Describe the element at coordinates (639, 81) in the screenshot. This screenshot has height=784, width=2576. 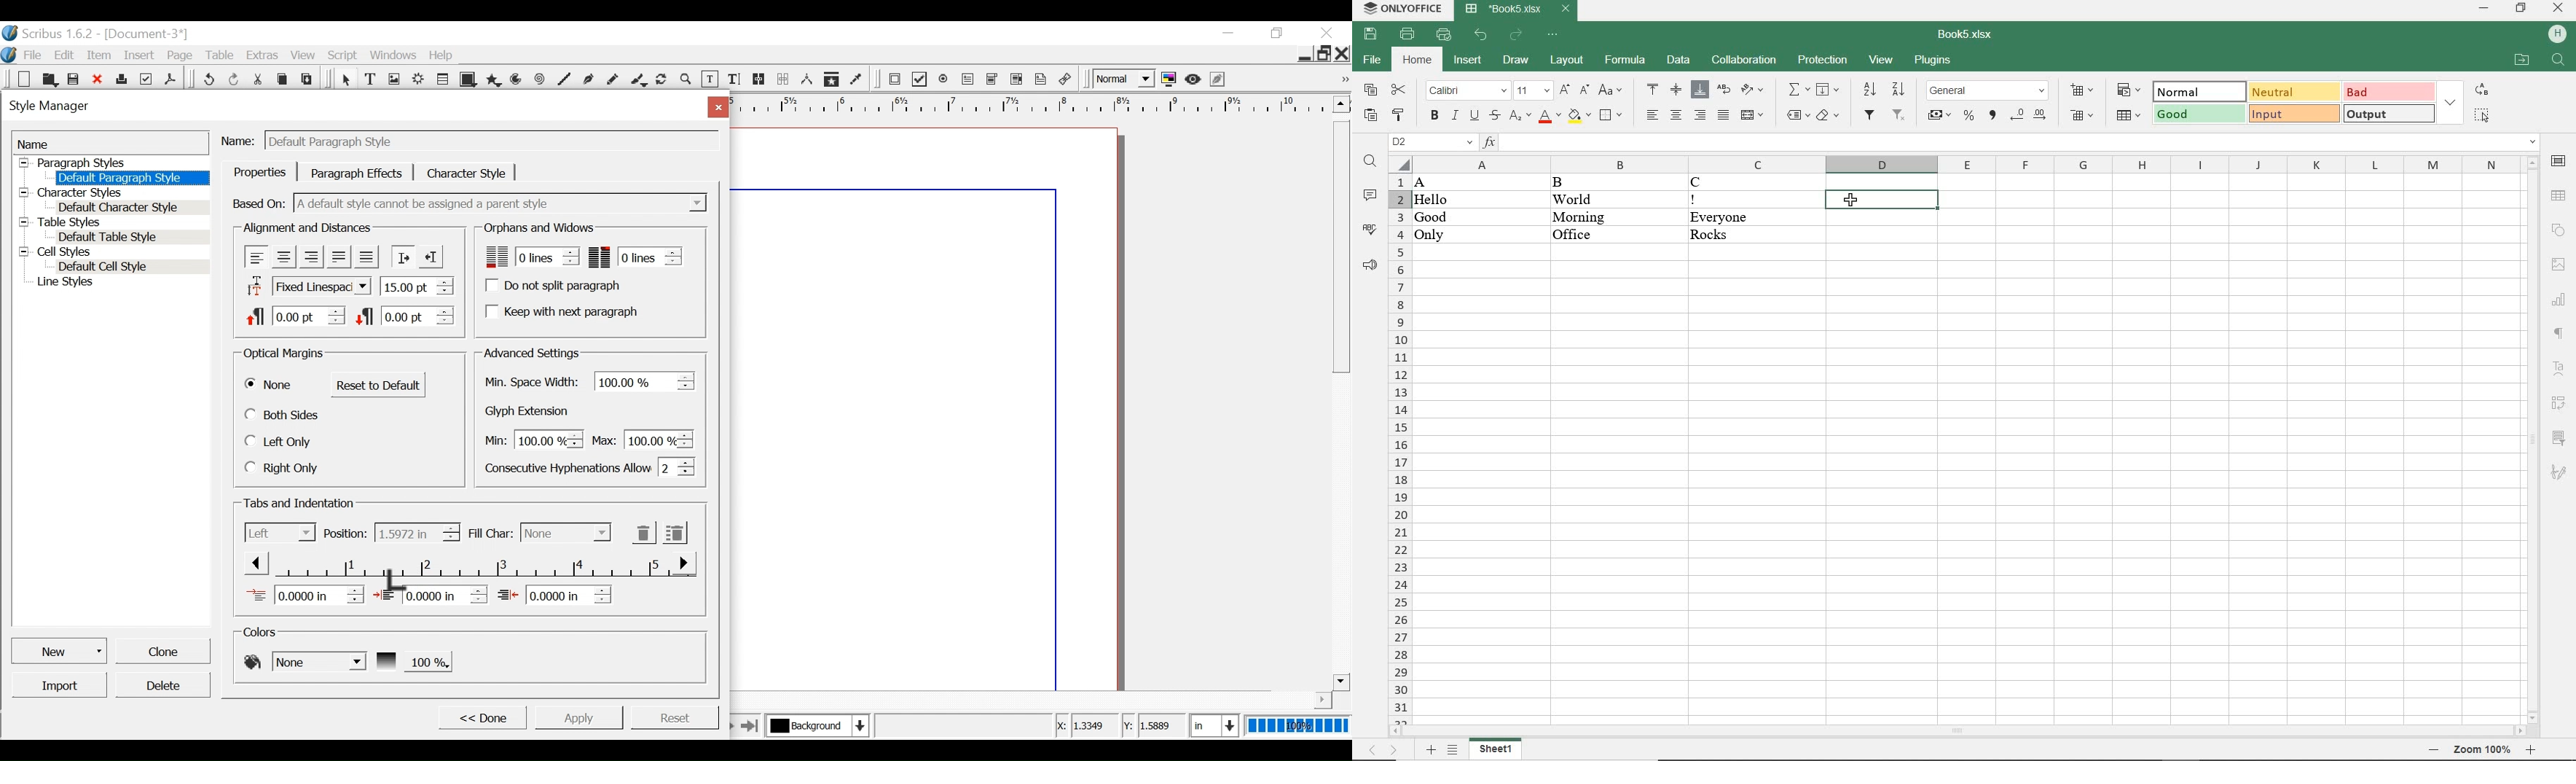
I see `Caligraphic line` at that location.